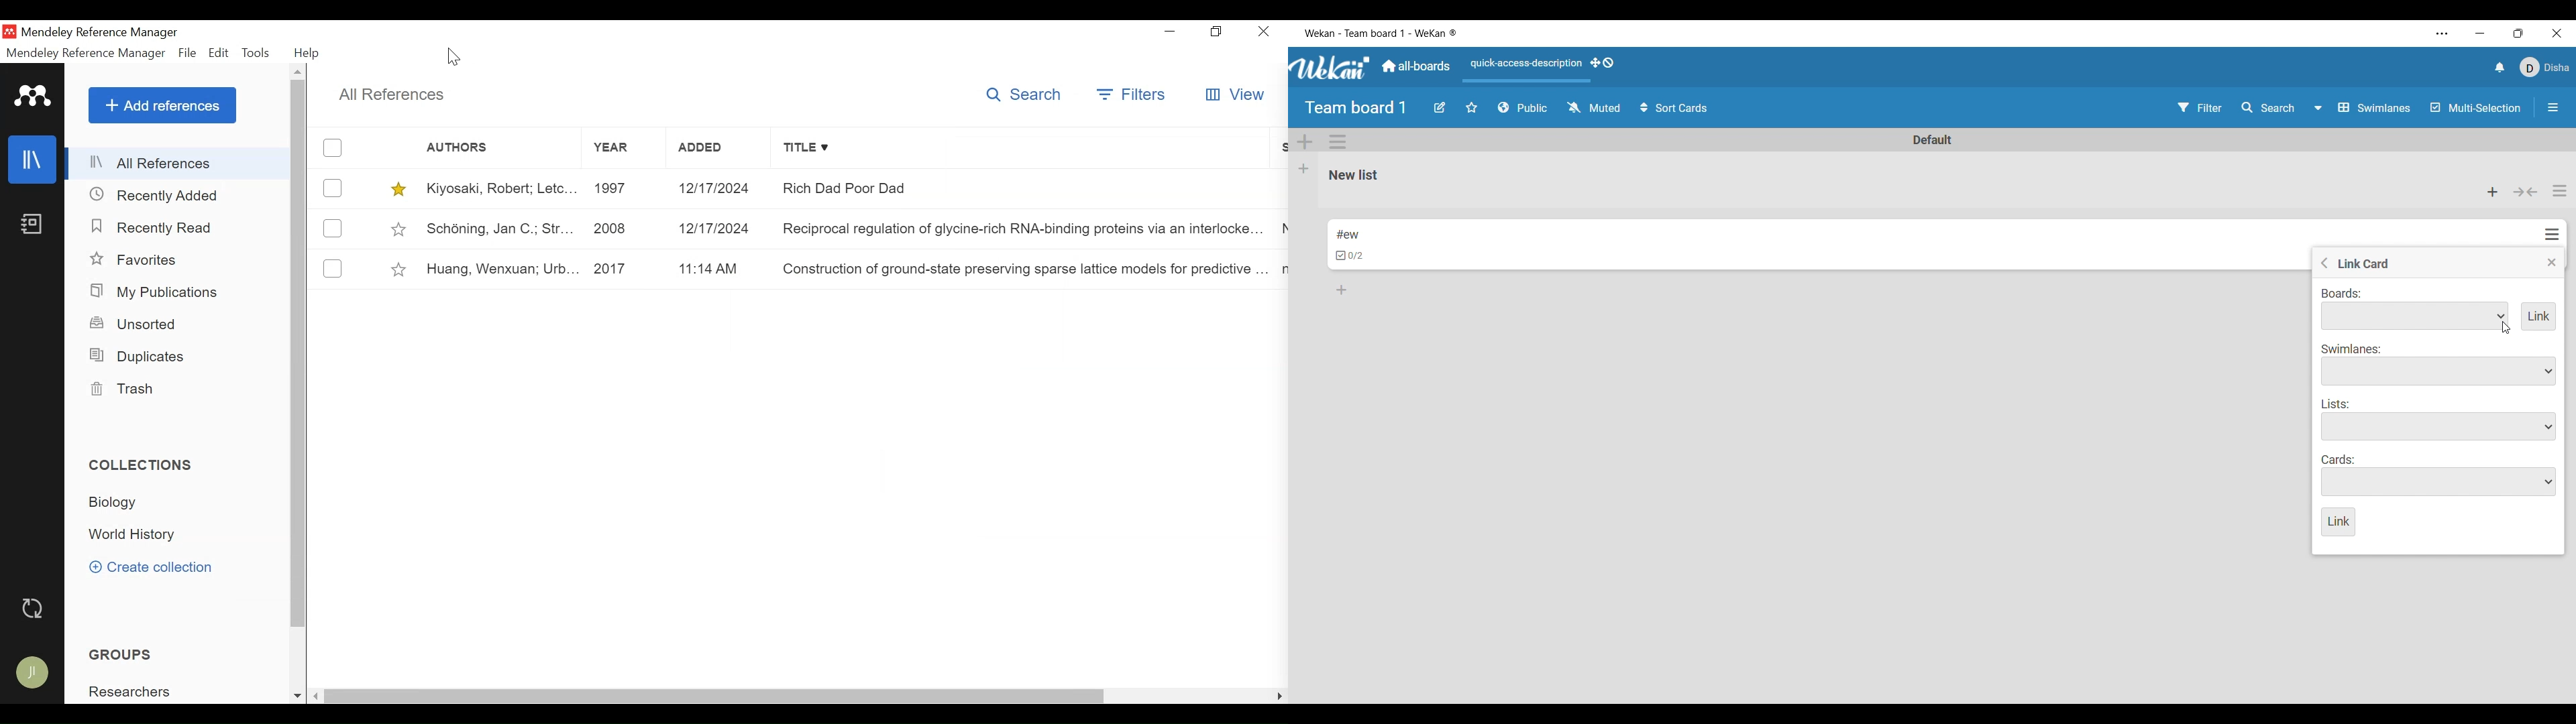 Image resolution: width=2576 pixels, height=728 pixels. Describe the element at coordinates (478, 149) in the screenshot. I see `Author` at that location.